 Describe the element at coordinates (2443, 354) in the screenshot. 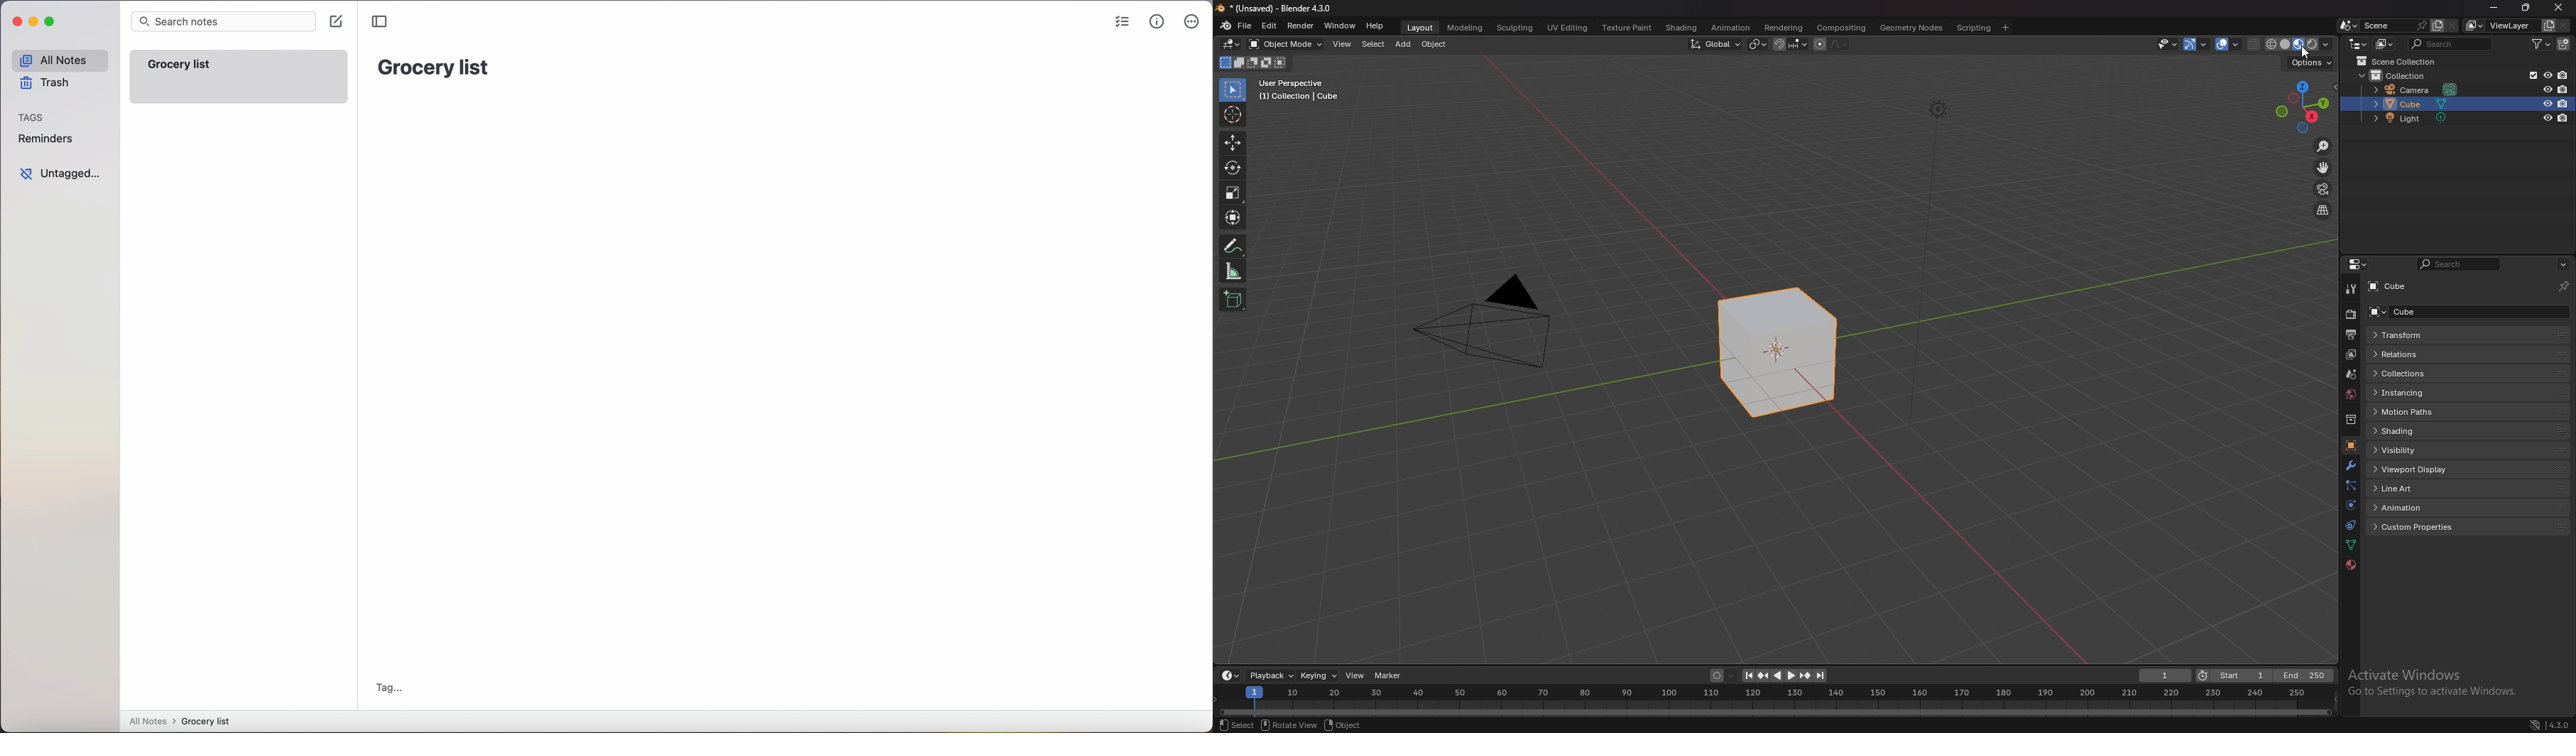

I see `relations` at that location.